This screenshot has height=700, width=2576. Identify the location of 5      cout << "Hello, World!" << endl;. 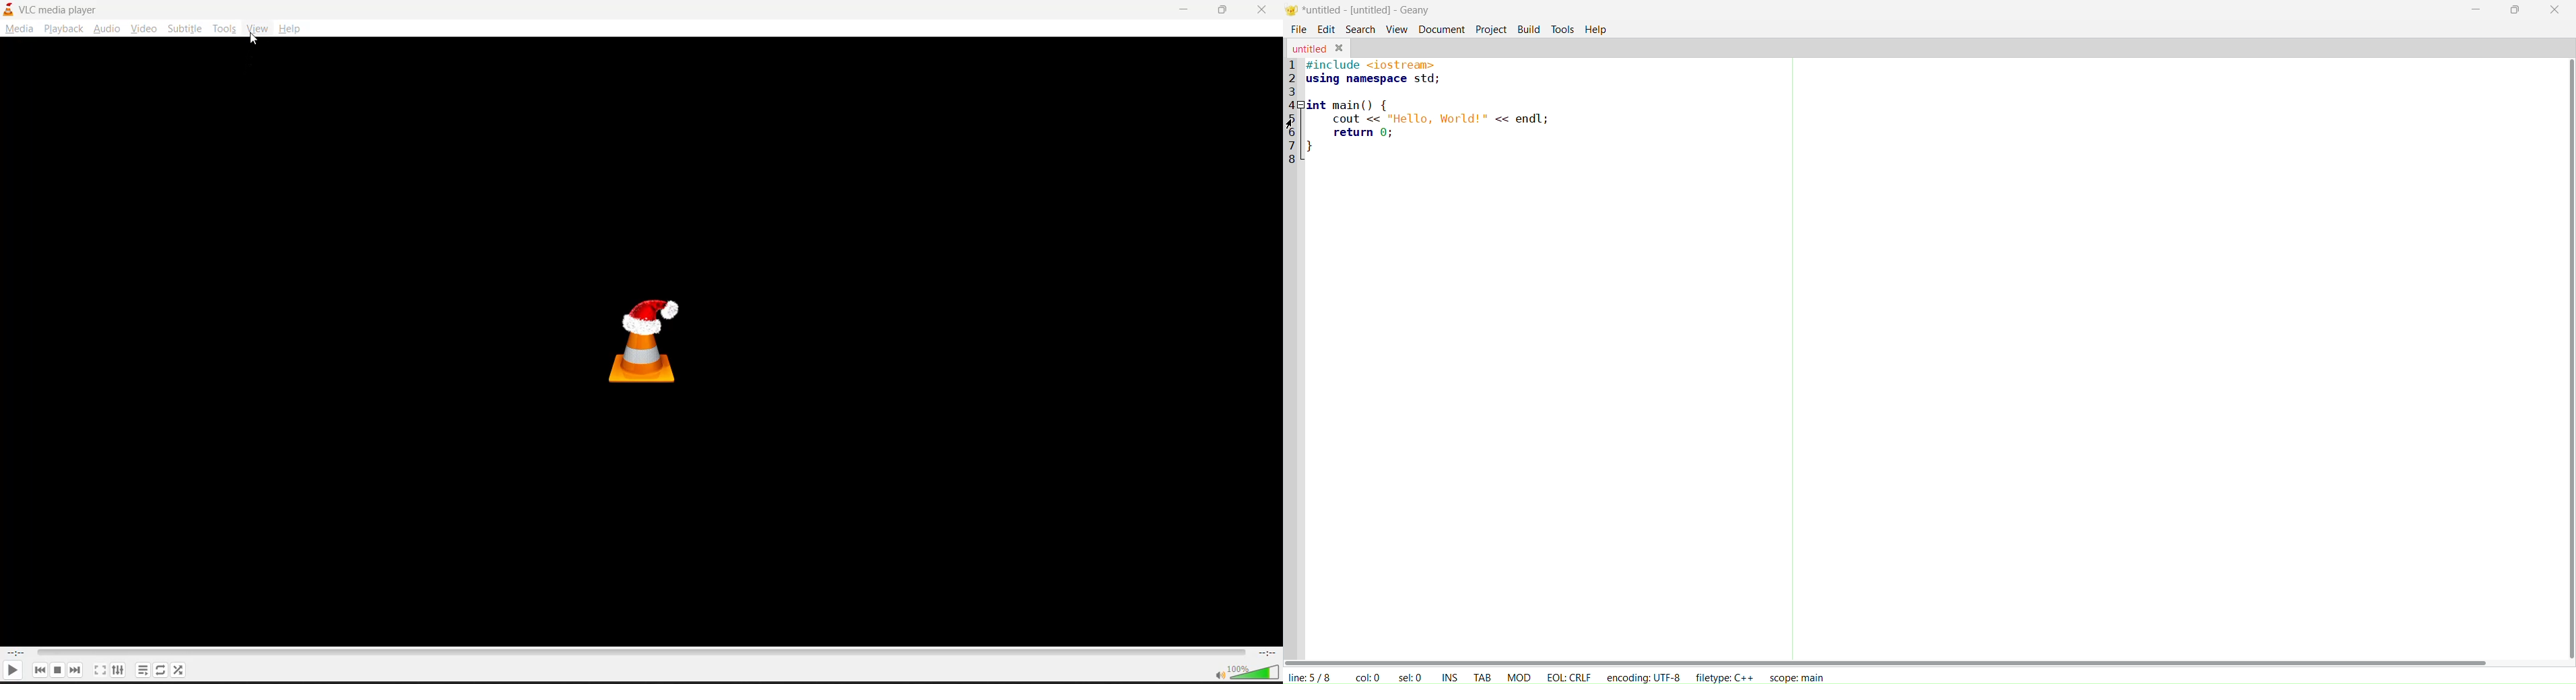
(1424, 118).